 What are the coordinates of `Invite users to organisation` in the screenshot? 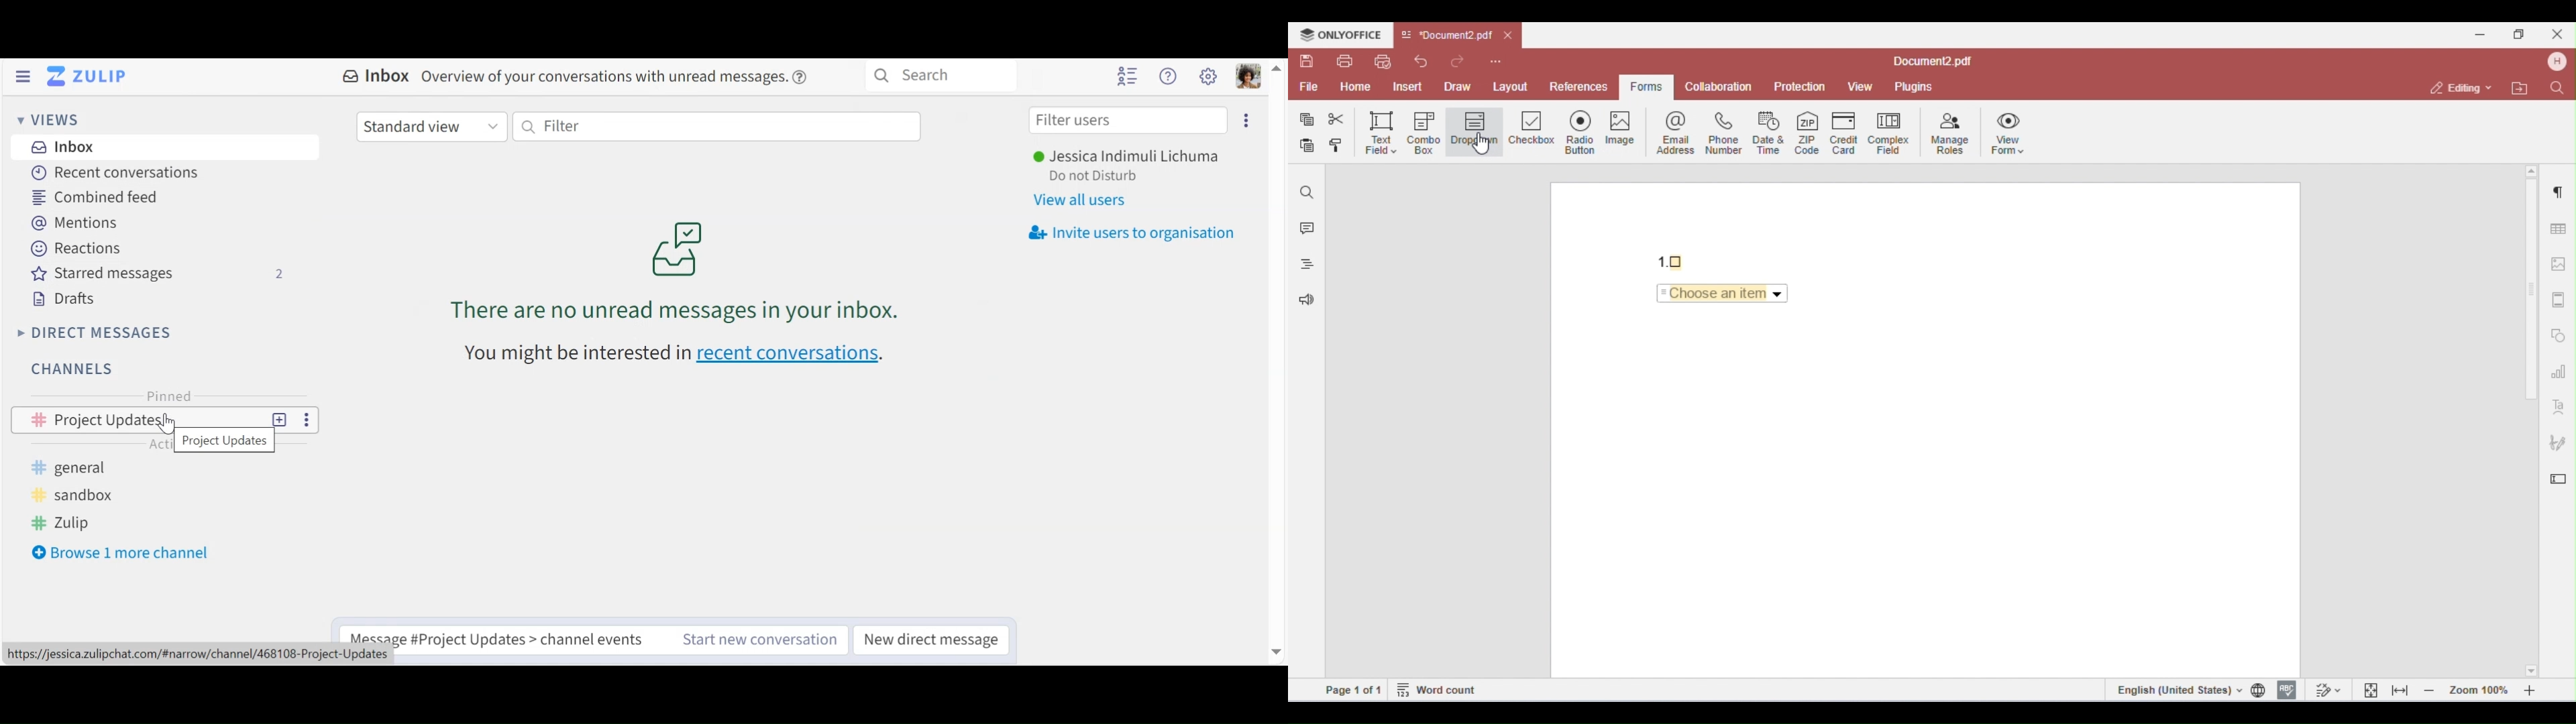 It's located at (1132, 233).